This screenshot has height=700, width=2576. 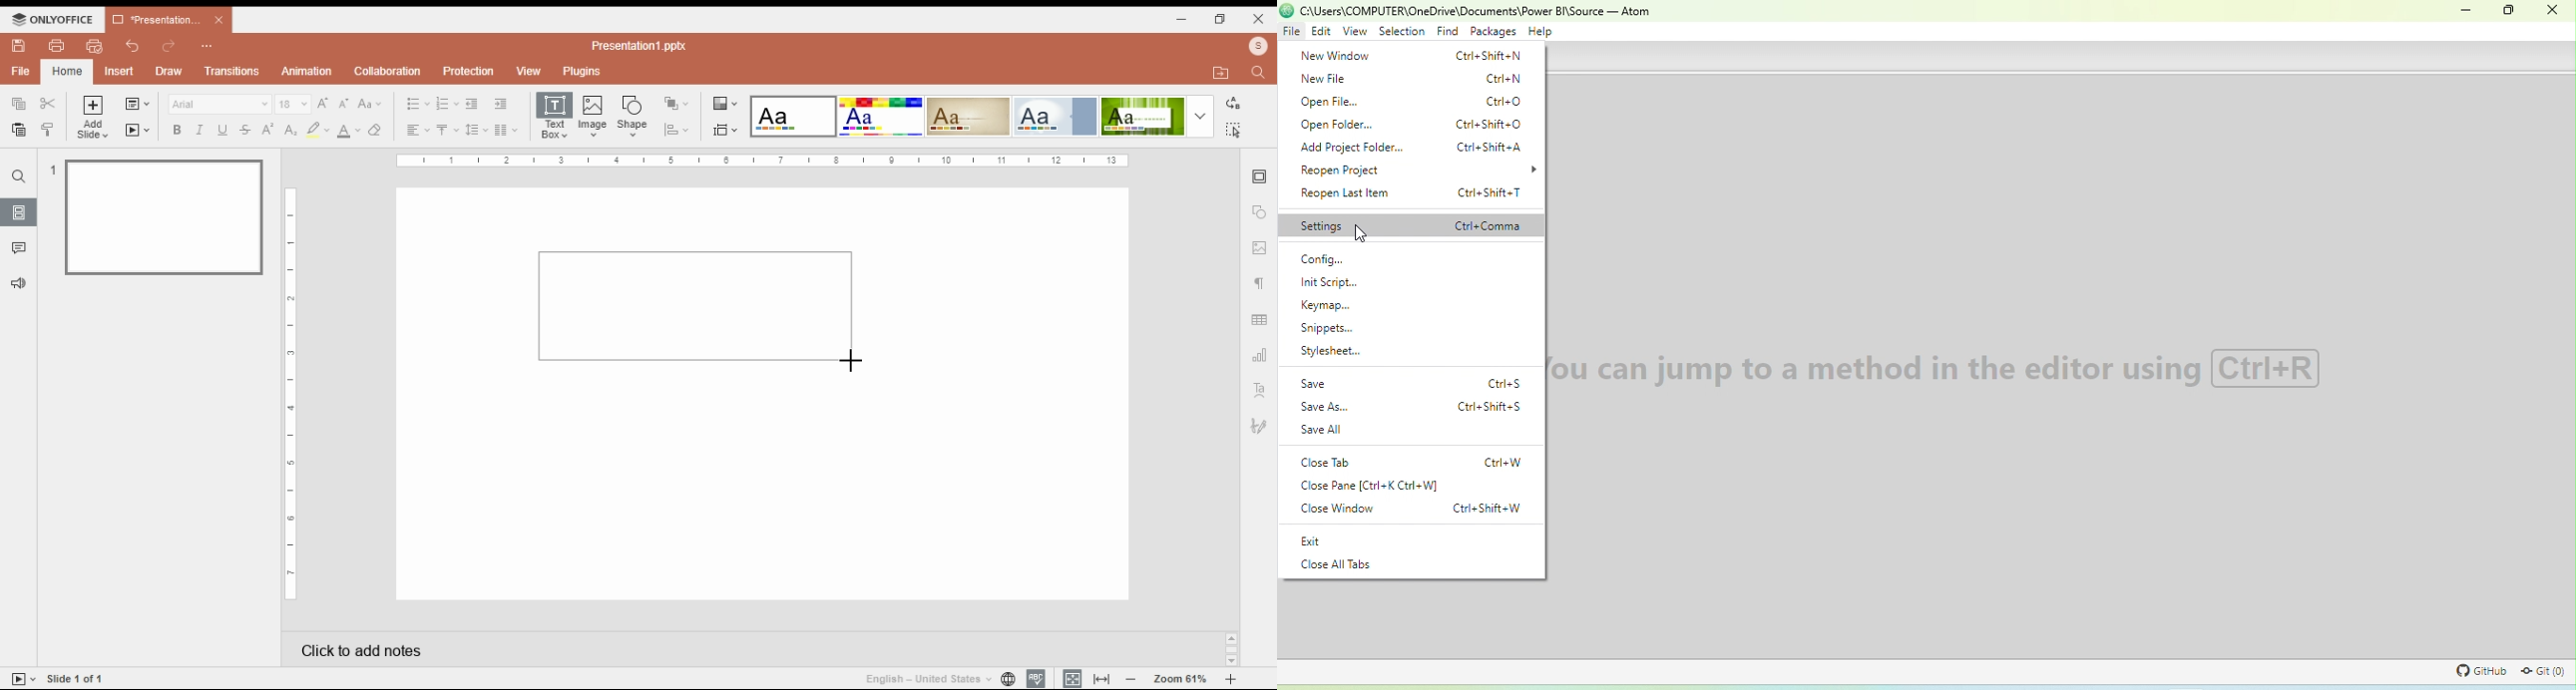 What do you see at coordinates (1261, 426) in the screenshot?
I see `signature settings` at bounding box center [1261, 426].